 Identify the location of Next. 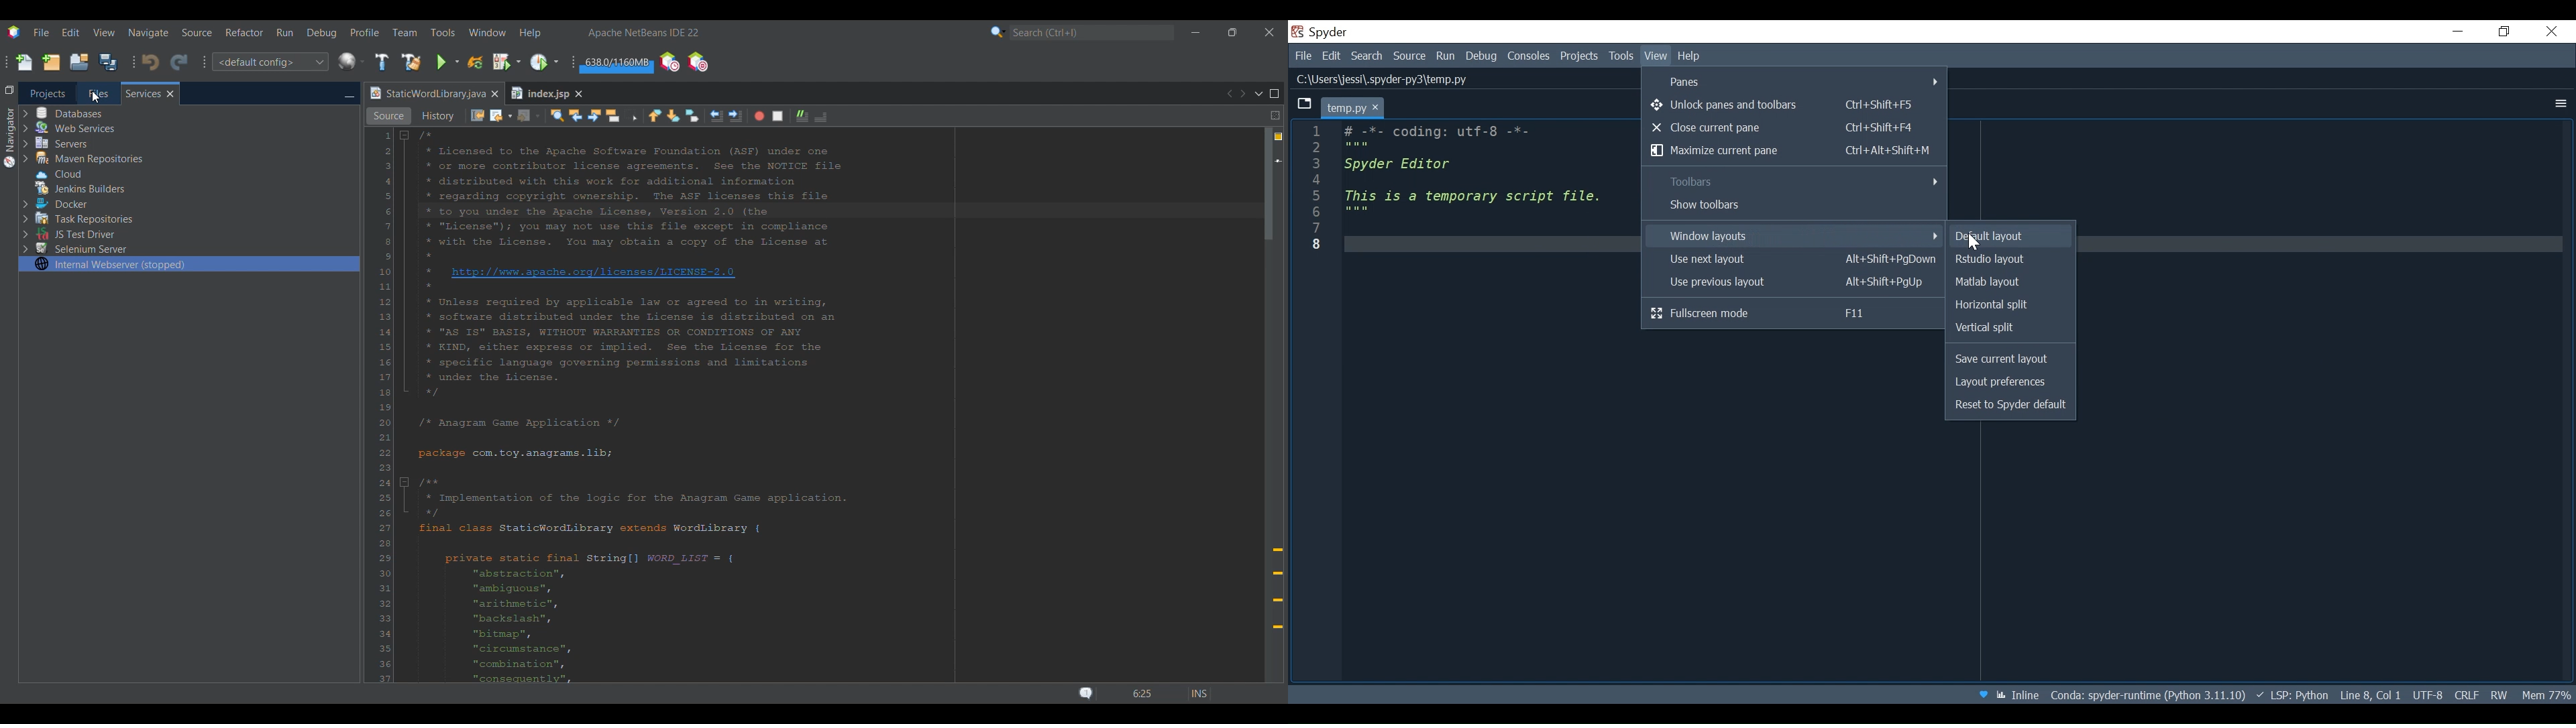
(1242, 93).